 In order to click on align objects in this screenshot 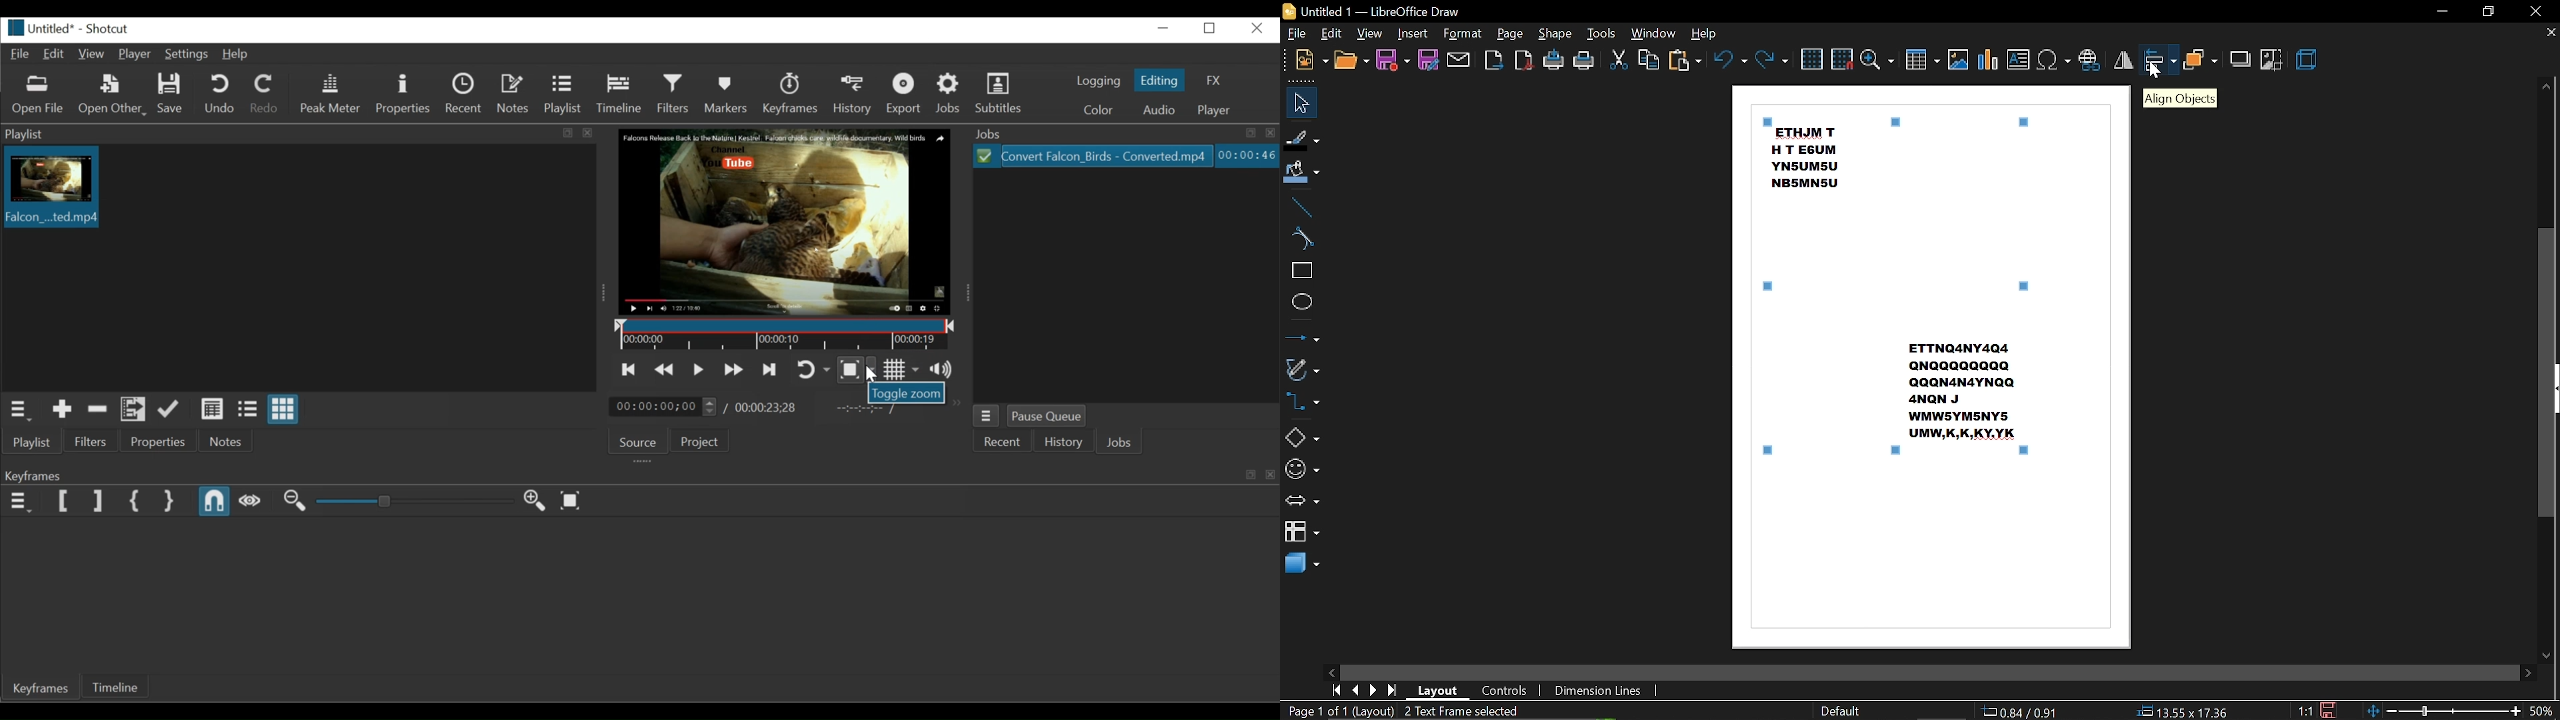, I will do `click(2179, 98)`.